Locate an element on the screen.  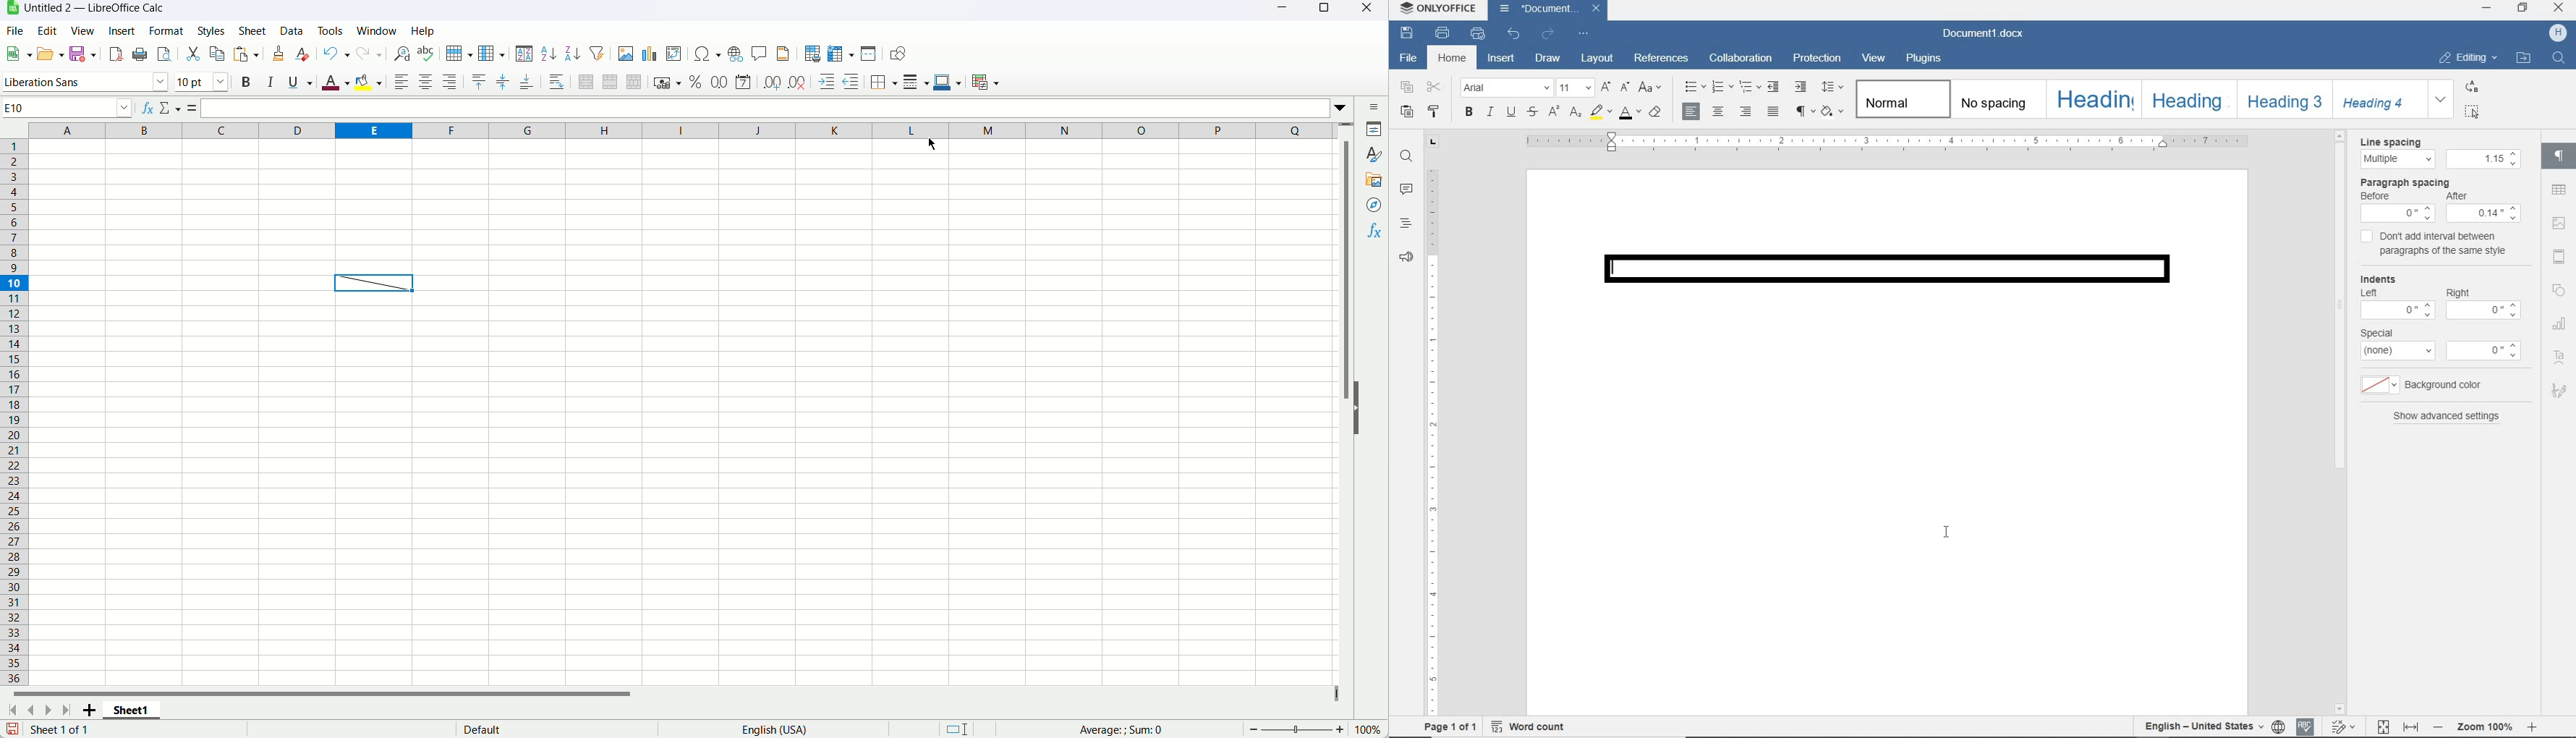
no spacing is located at coordinates (1997, 105).